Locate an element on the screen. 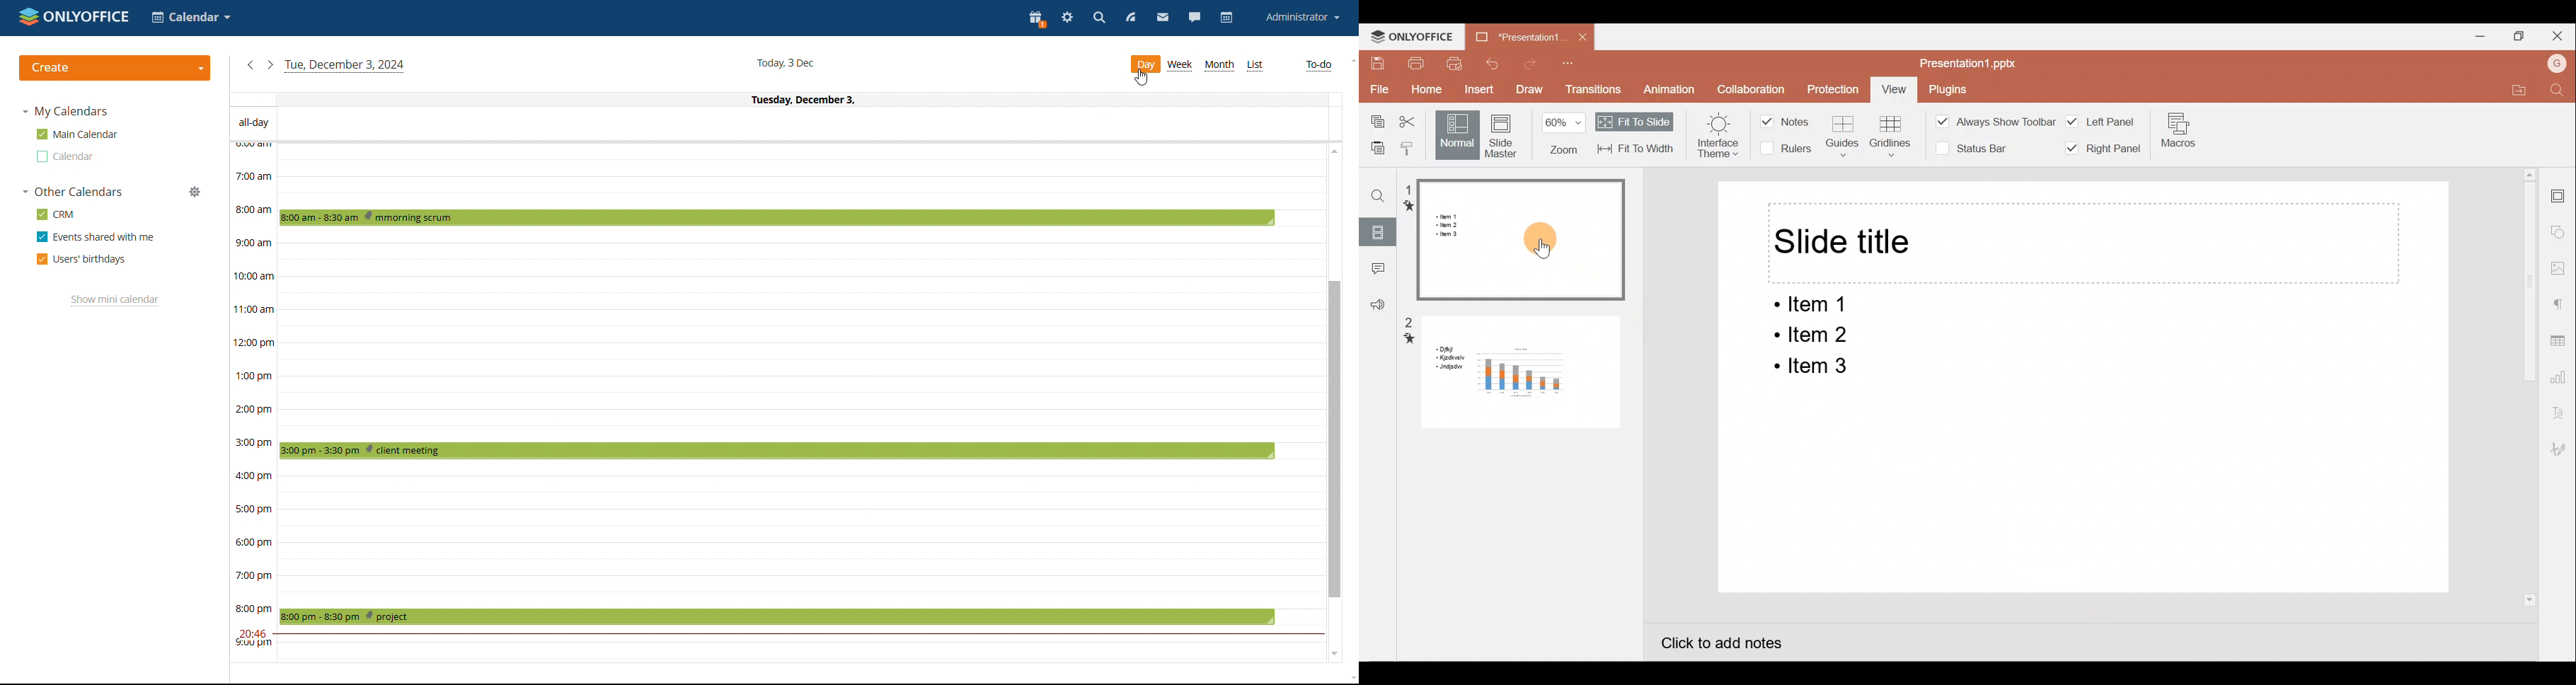 The image size is (2576, 700). timeline is located at coordinates (252, 402).